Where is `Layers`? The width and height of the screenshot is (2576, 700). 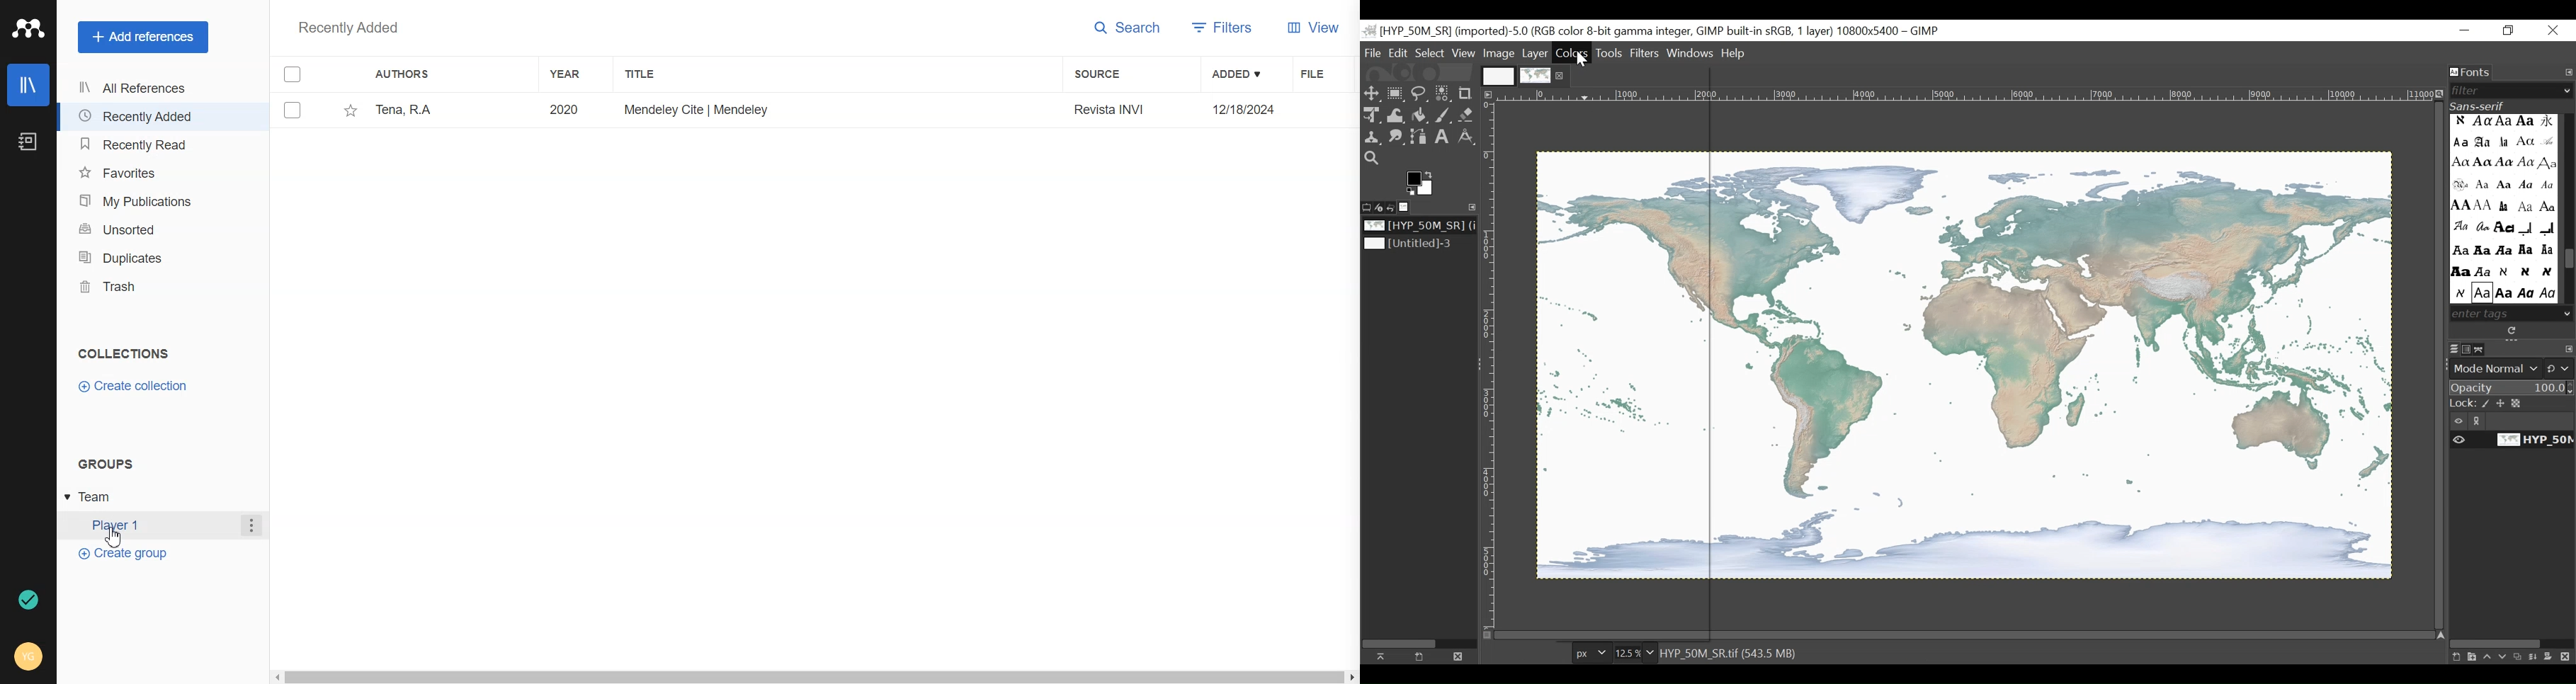
Layers is located at coordinates (2454, 350).